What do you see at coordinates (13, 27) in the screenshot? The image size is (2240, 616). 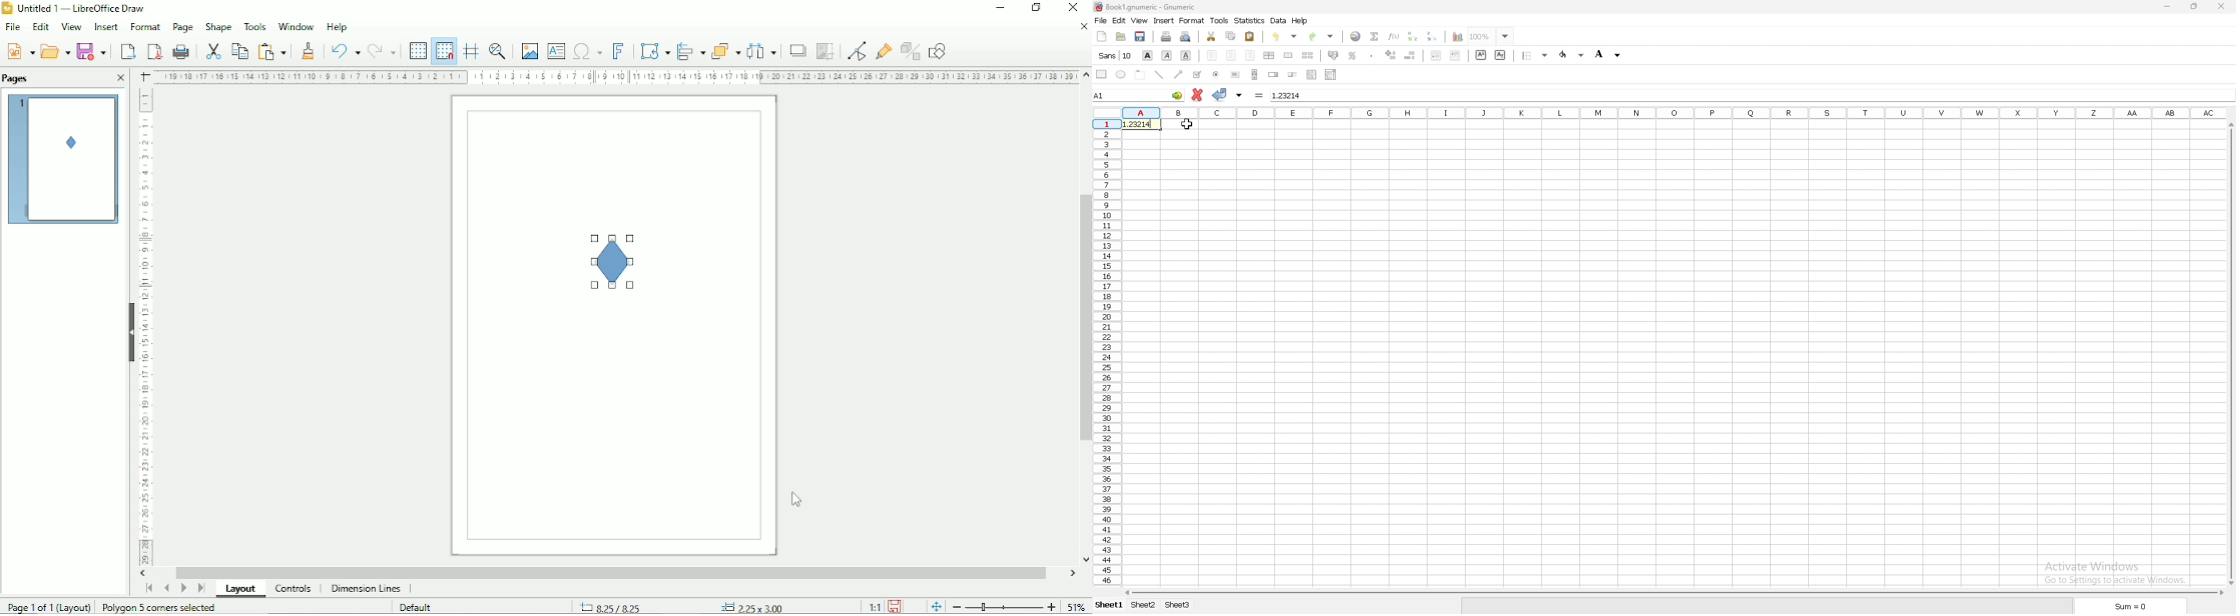 I see `File` at bounding box center [13, 27].